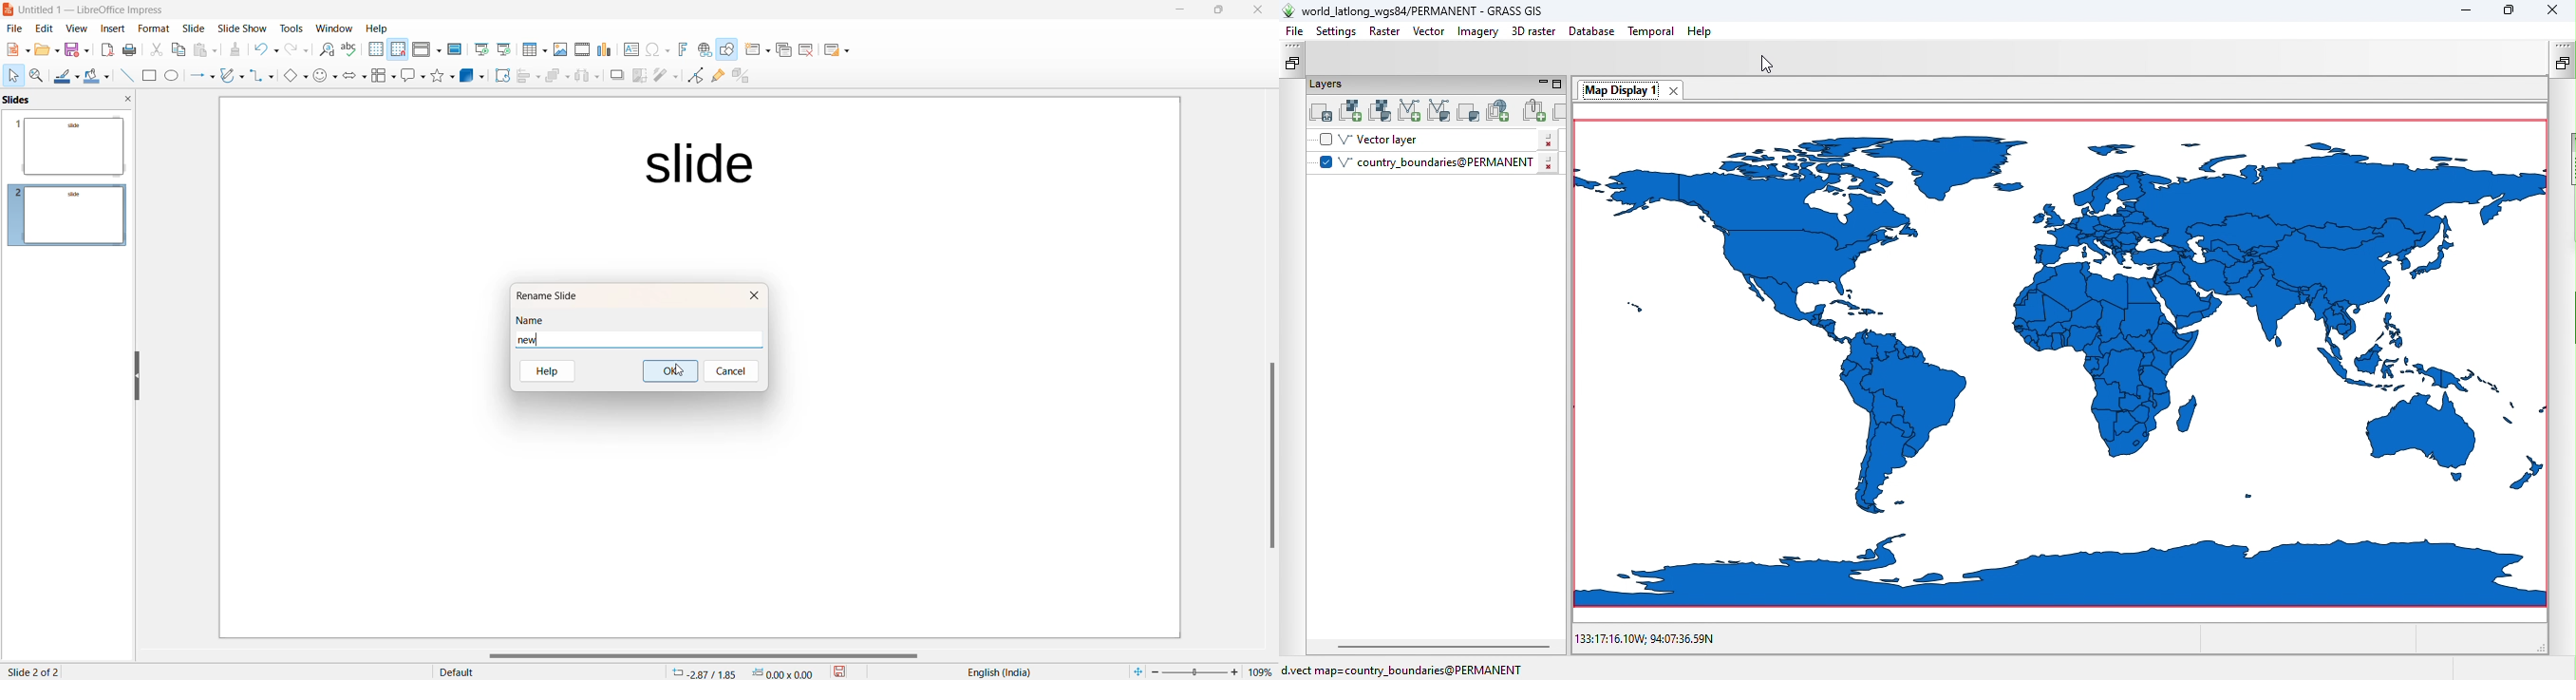 The width and height of the screenshot is (2576, 700). Describe the element at coordinates (15, 49) in the screenshot. I see `New file` at that location.